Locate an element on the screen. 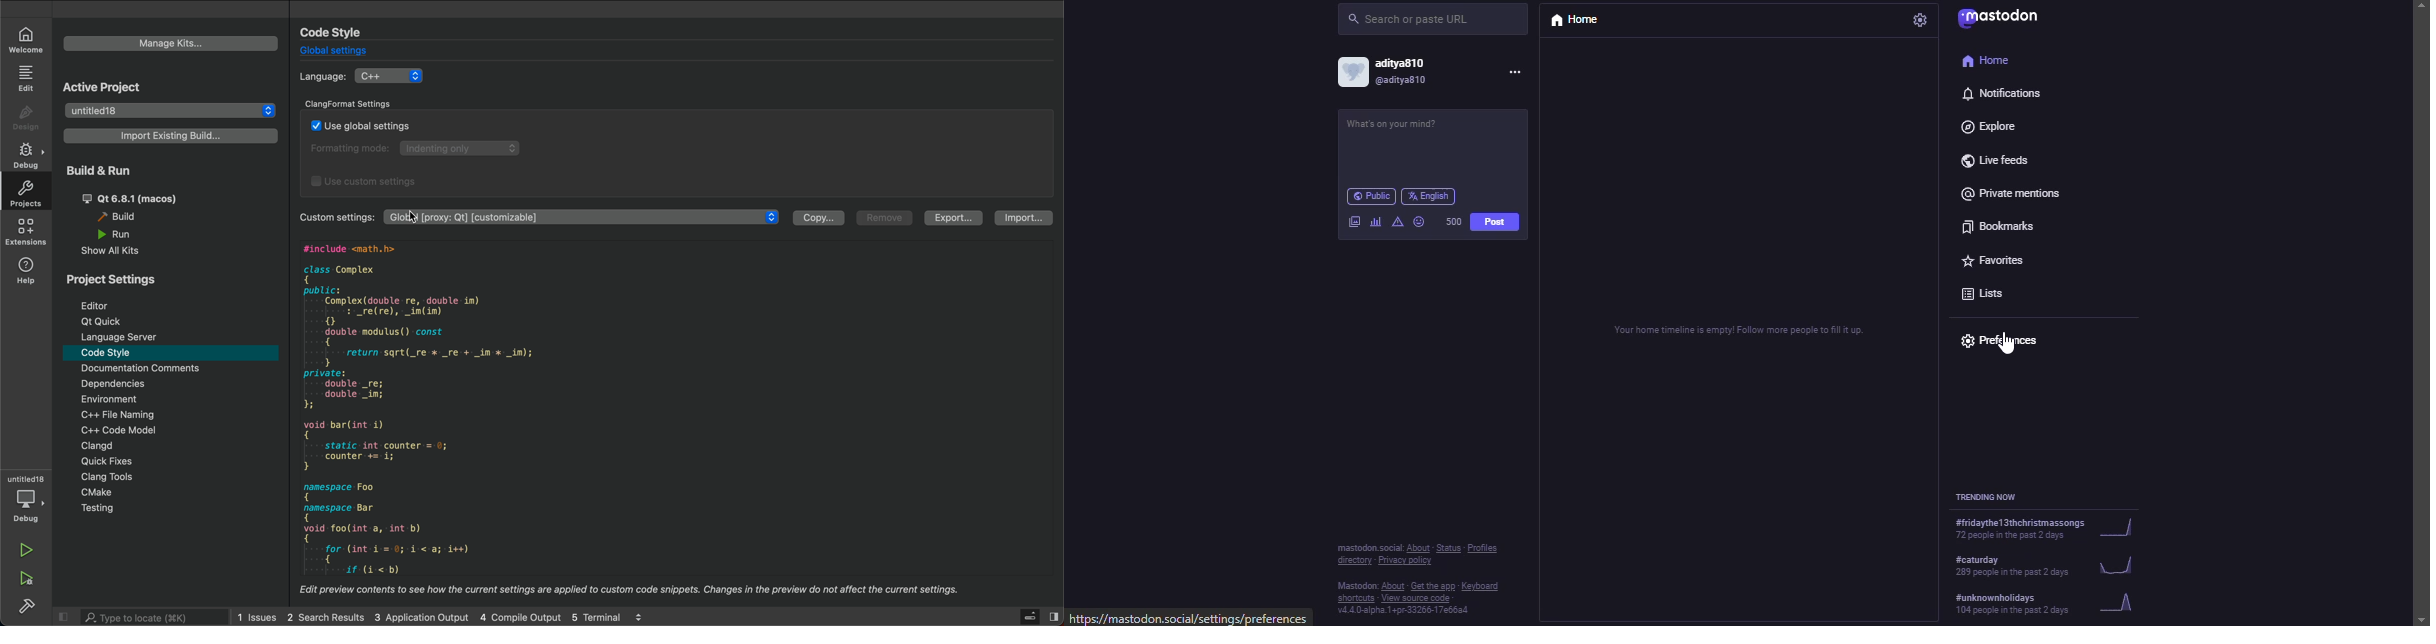  build is located at coordinates (124, 218).